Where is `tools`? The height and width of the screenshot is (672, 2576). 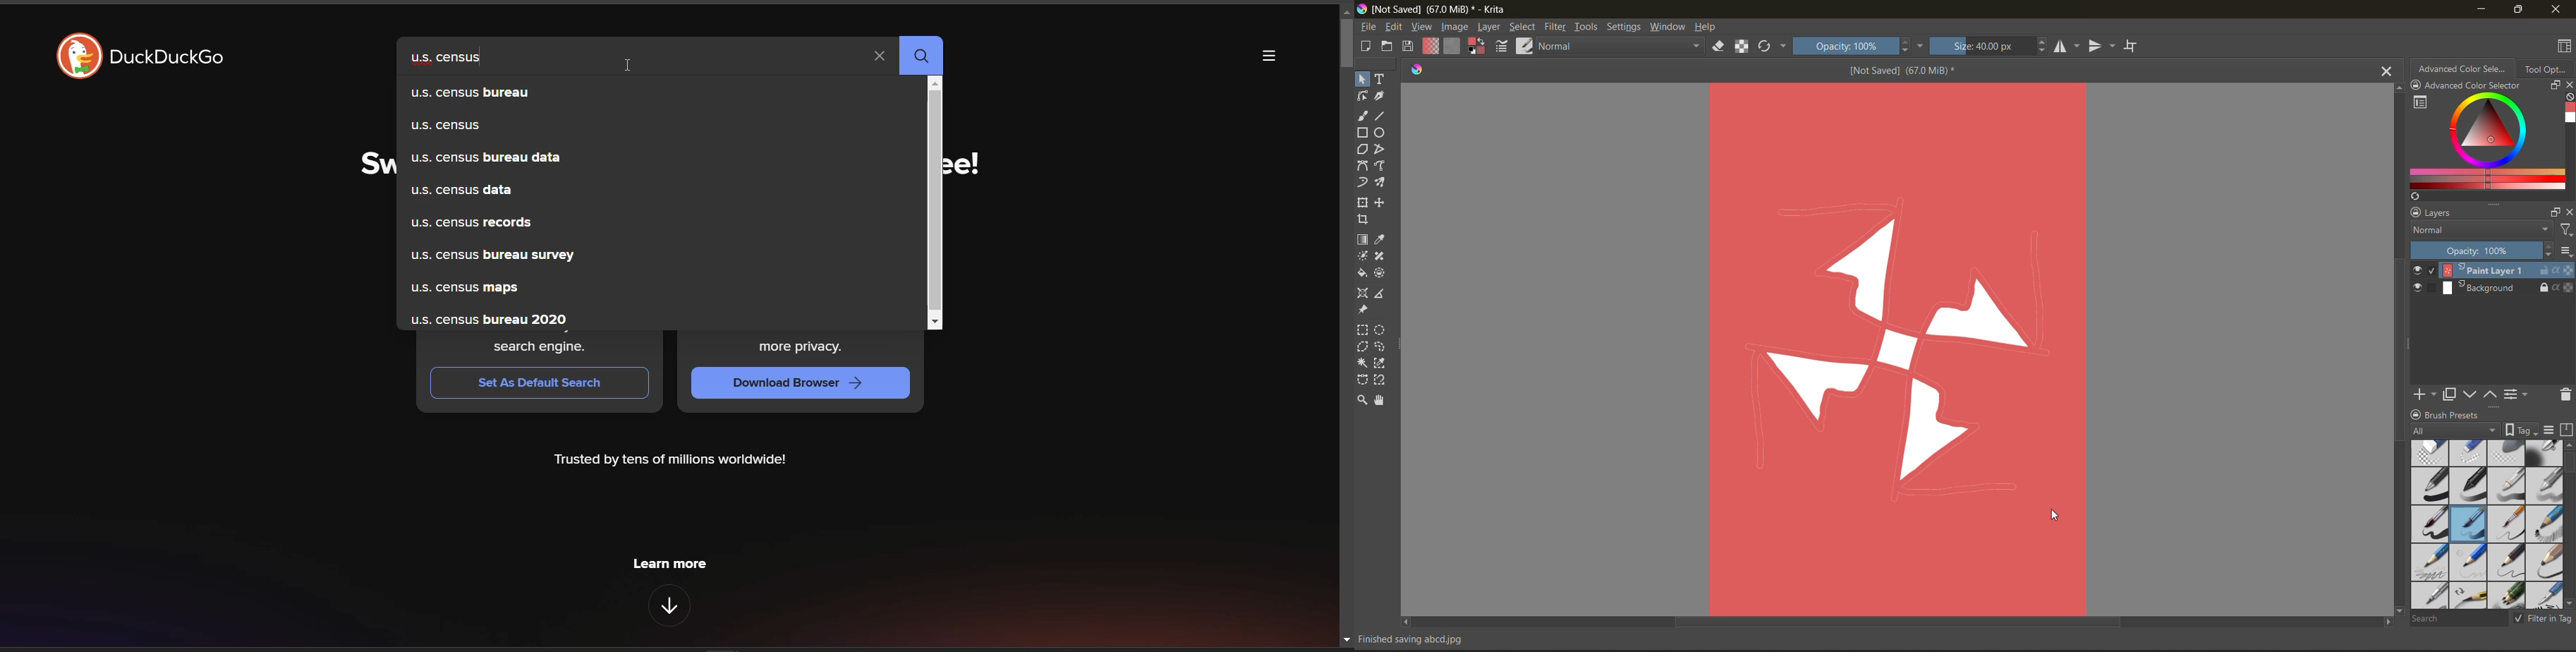 tools is located at coordinates (1380, 116).